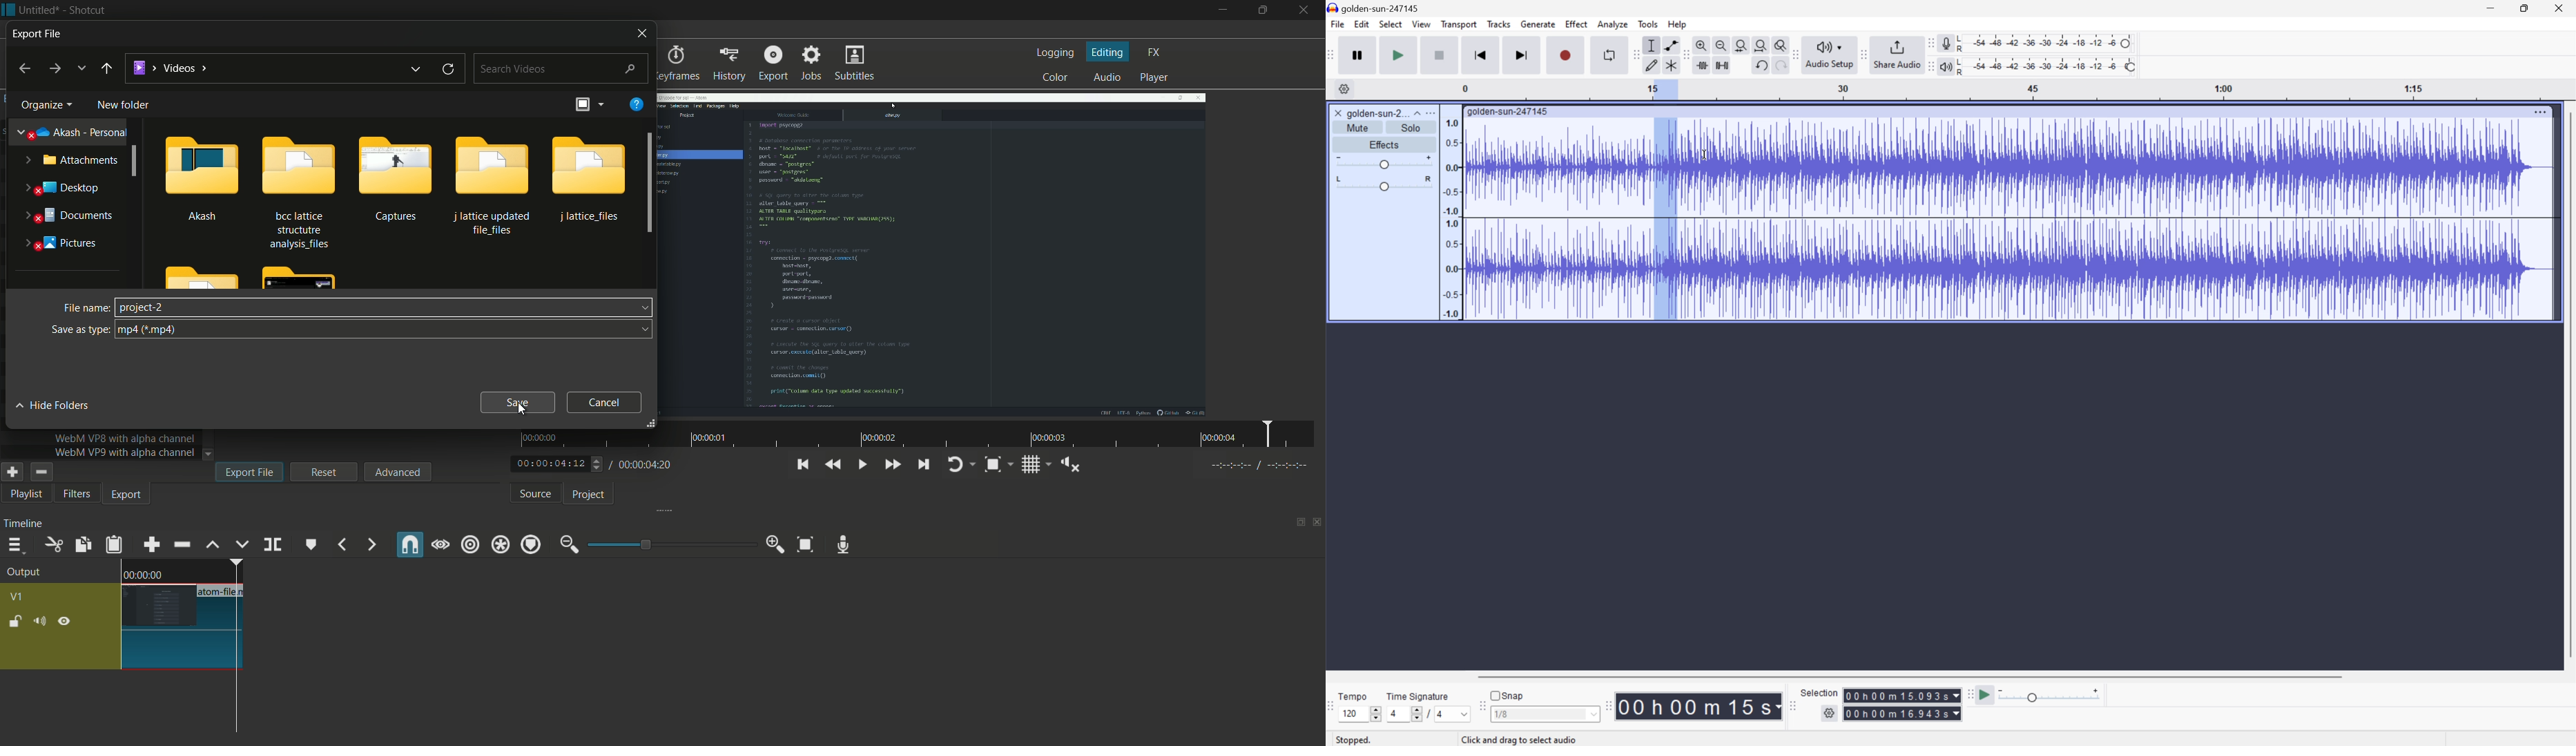  What do you see at coordinates (863, 465) in the screenshot?
I see `toggle play or pause` at bounding box center [863, 465].